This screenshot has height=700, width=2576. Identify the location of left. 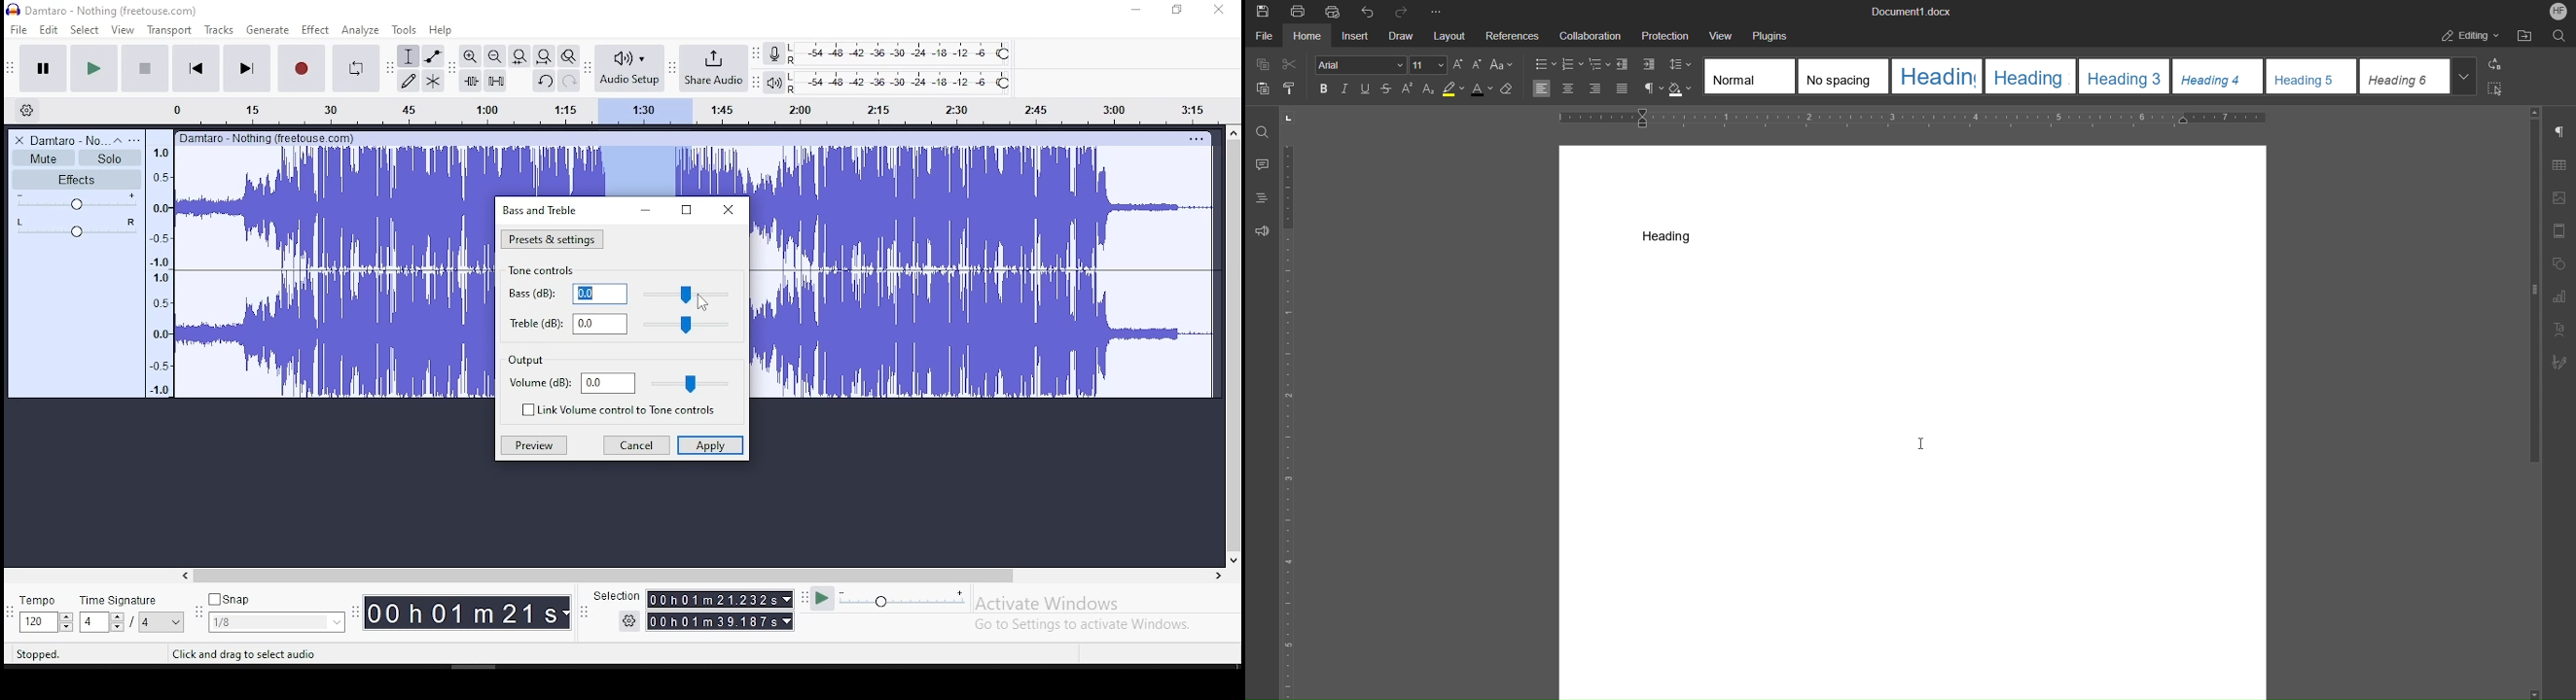
(184, 576).